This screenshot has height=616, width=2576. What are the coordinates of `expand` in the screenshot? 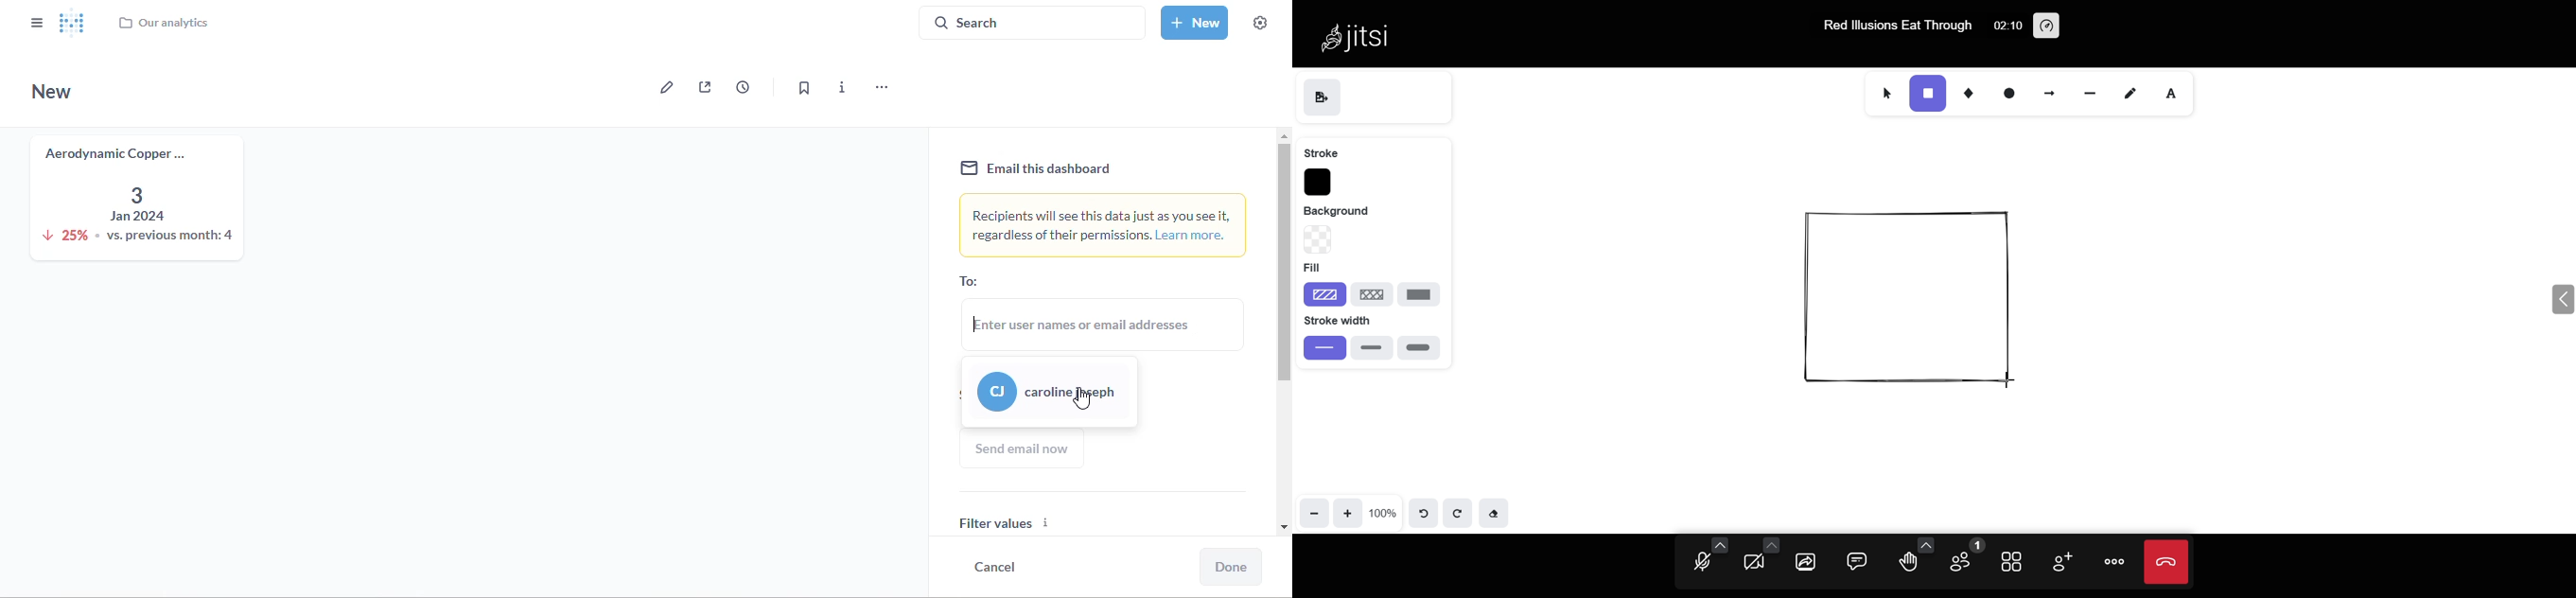 It's located at (2560, 301).